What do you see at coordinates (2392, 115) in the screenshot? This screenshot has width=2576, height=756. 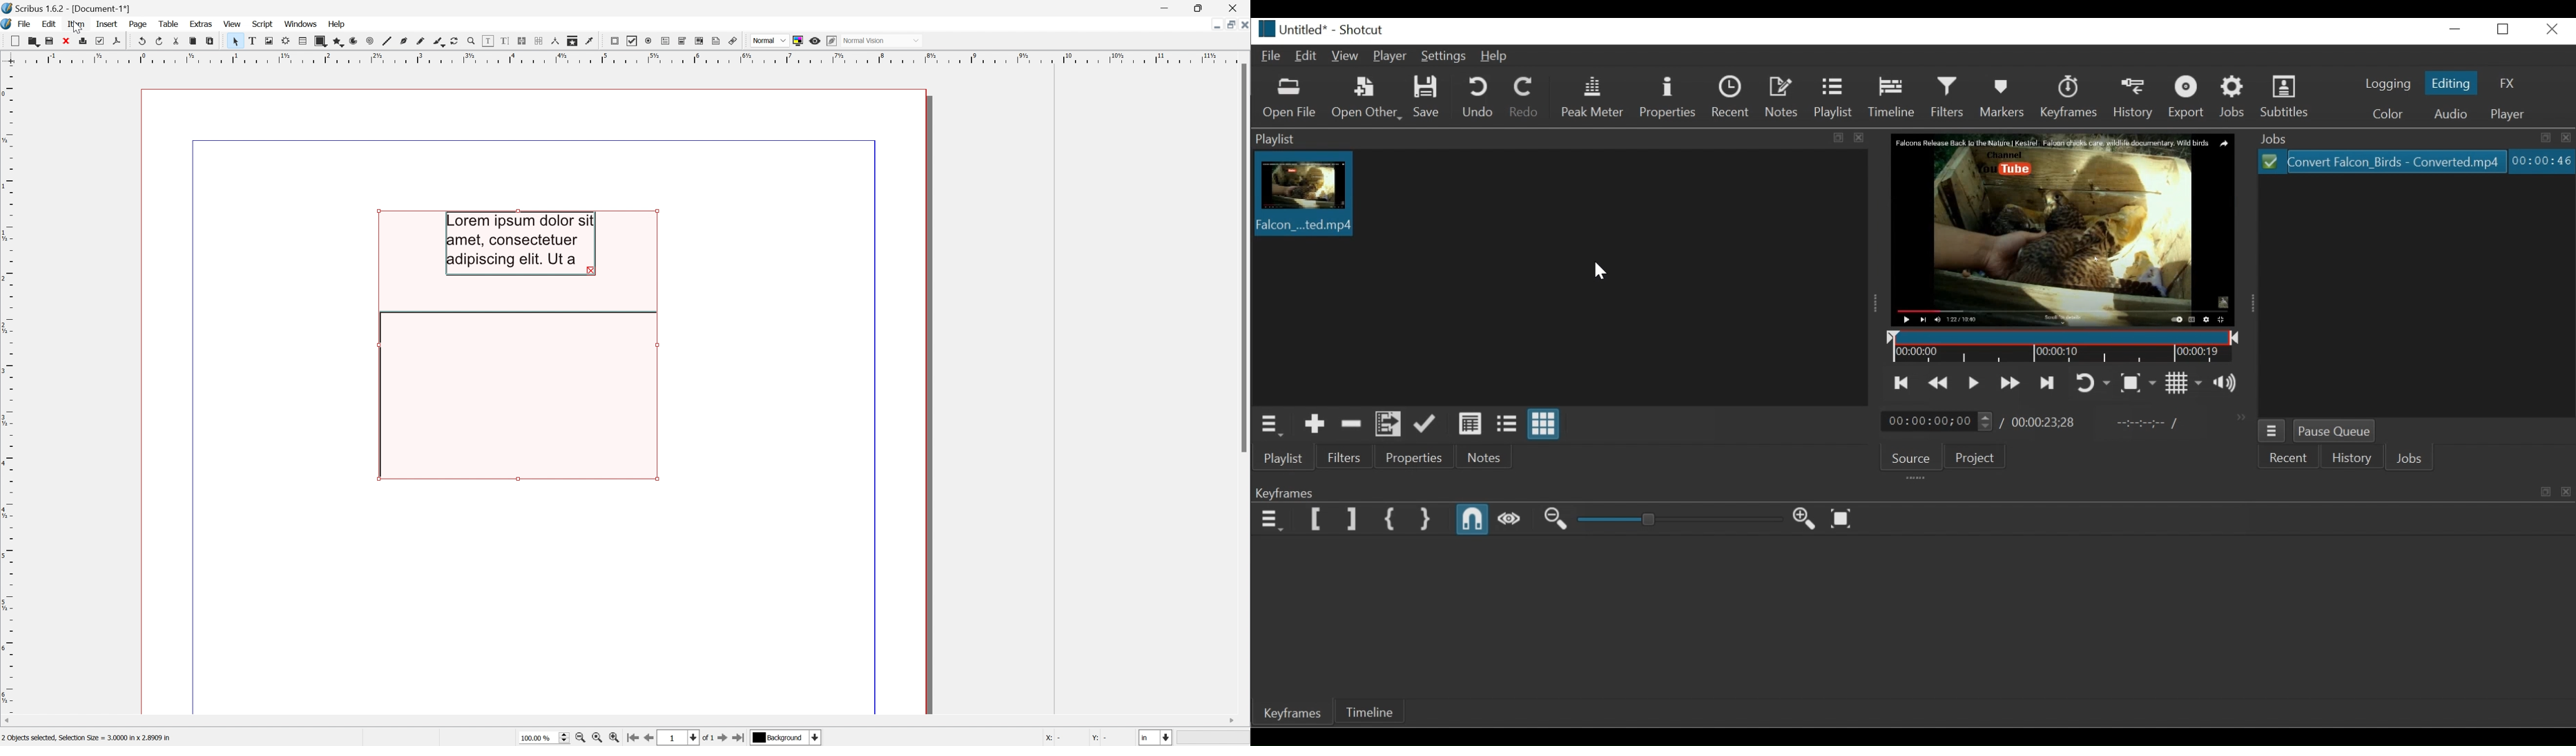 I see `Color` at bounding box center [2392, 115].